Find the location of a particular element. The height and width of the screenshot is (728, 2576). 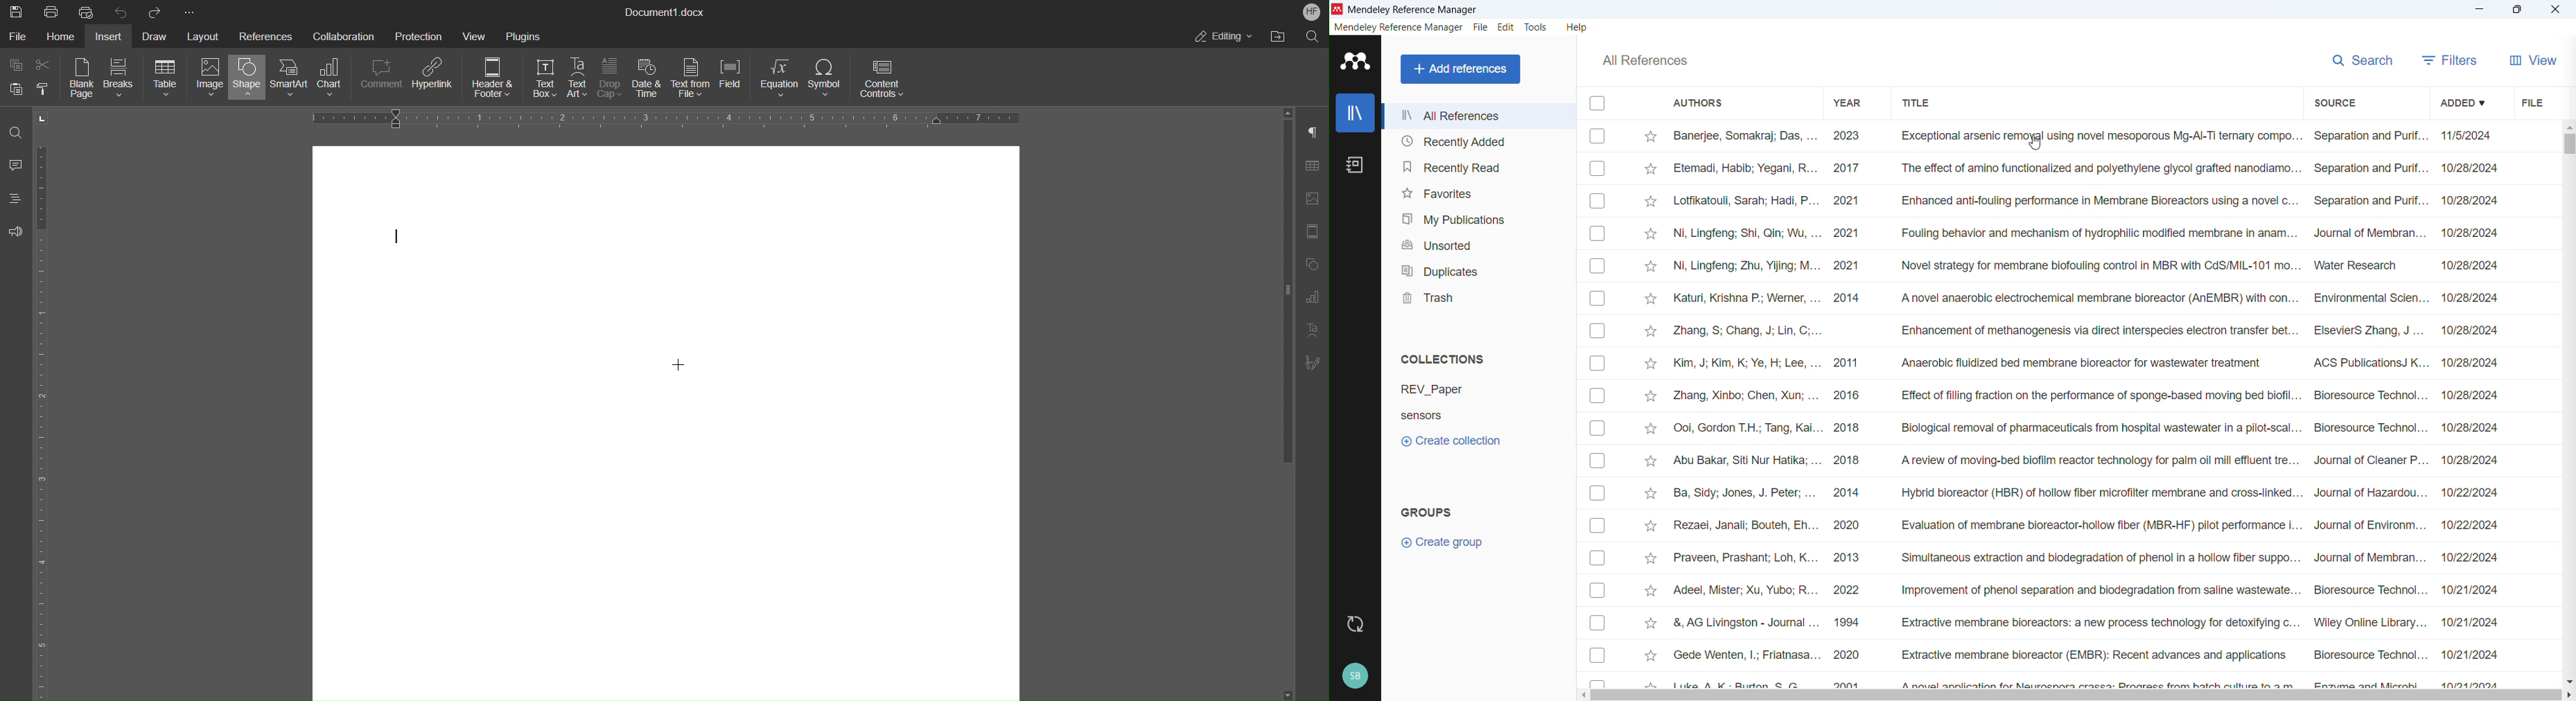

Tab stop is located at coordinates (43, 118).